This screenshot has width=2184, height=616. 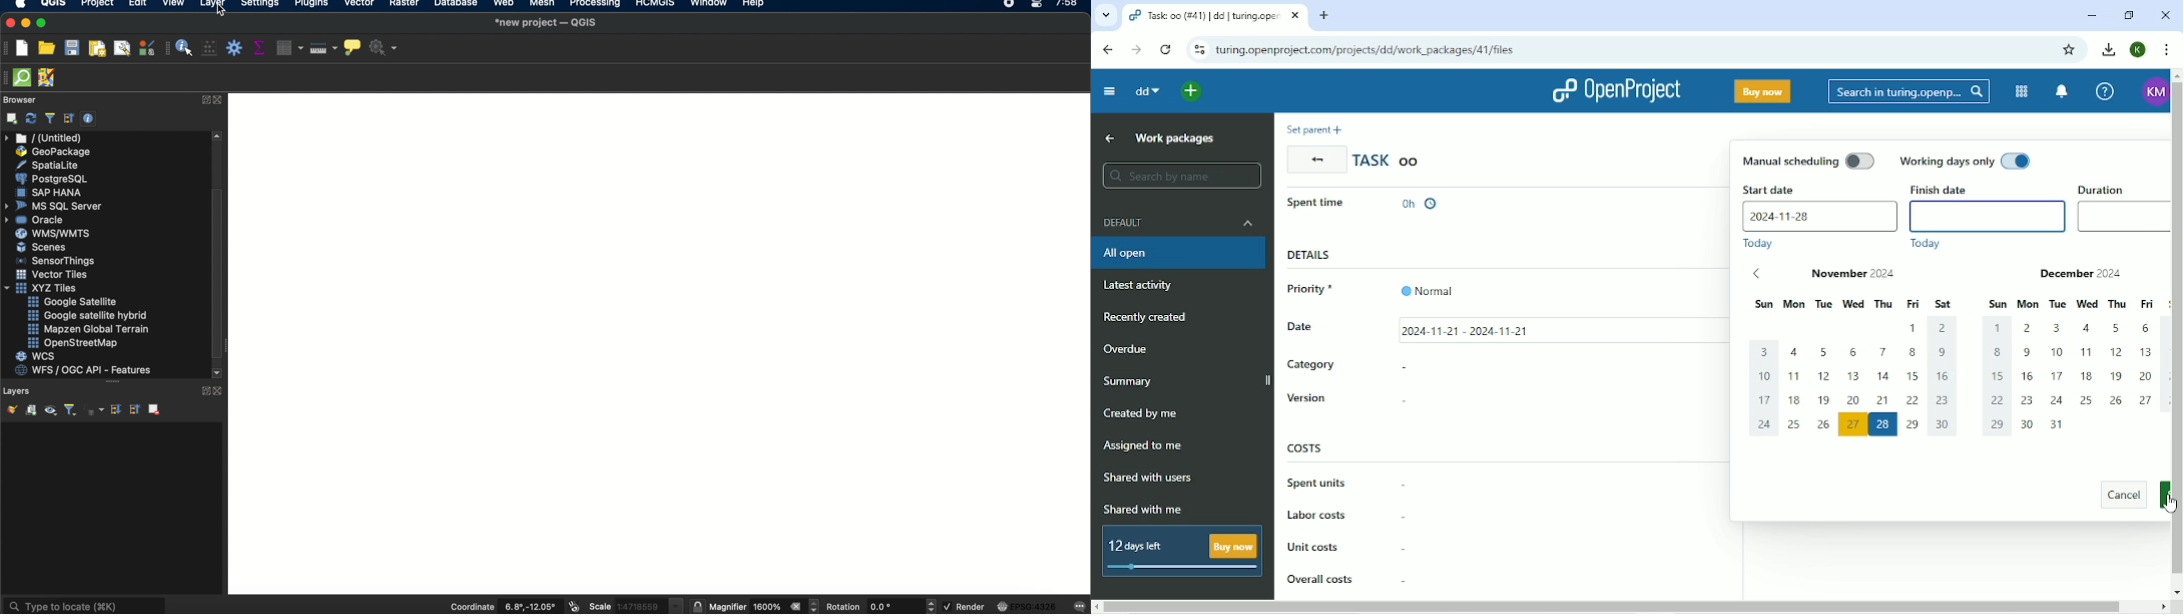 I want to click on 2024-11-28, so click(x=1821, y=216).